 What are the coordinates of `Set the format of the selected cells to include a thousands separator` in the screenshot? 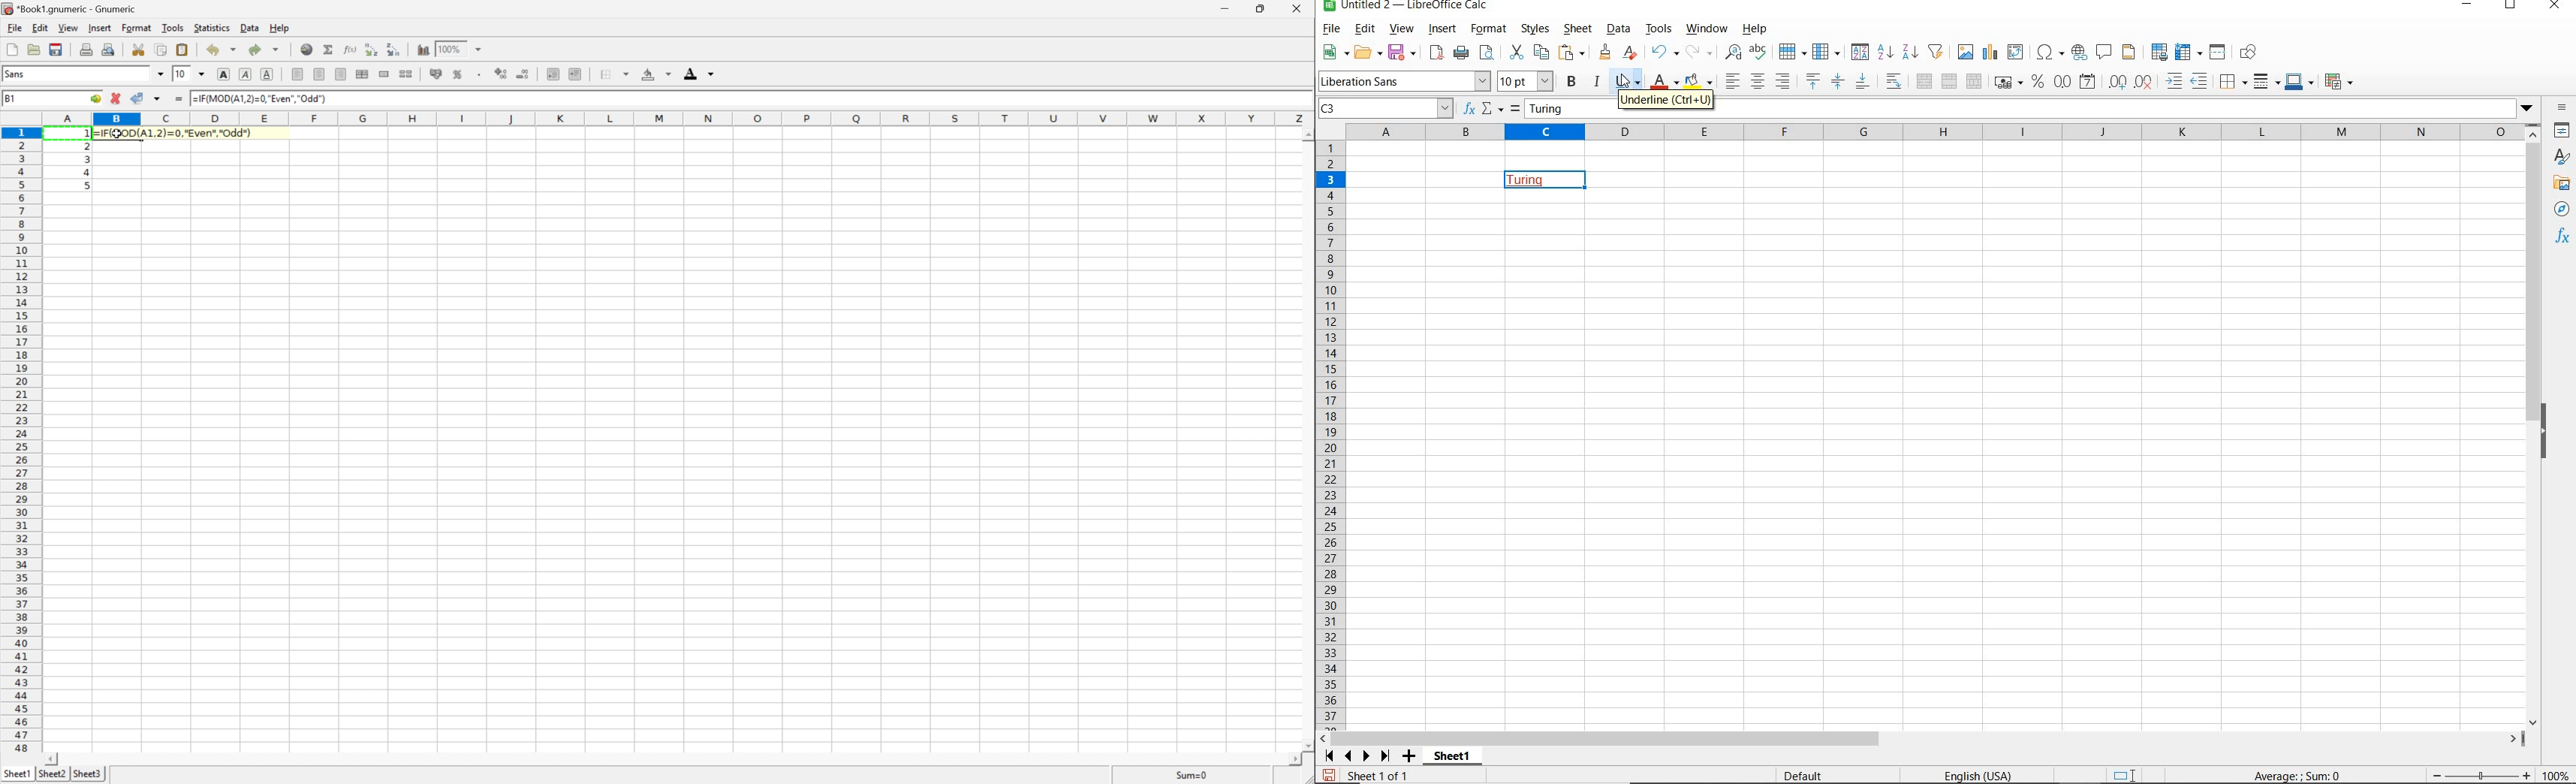 It's located at (479, 74).